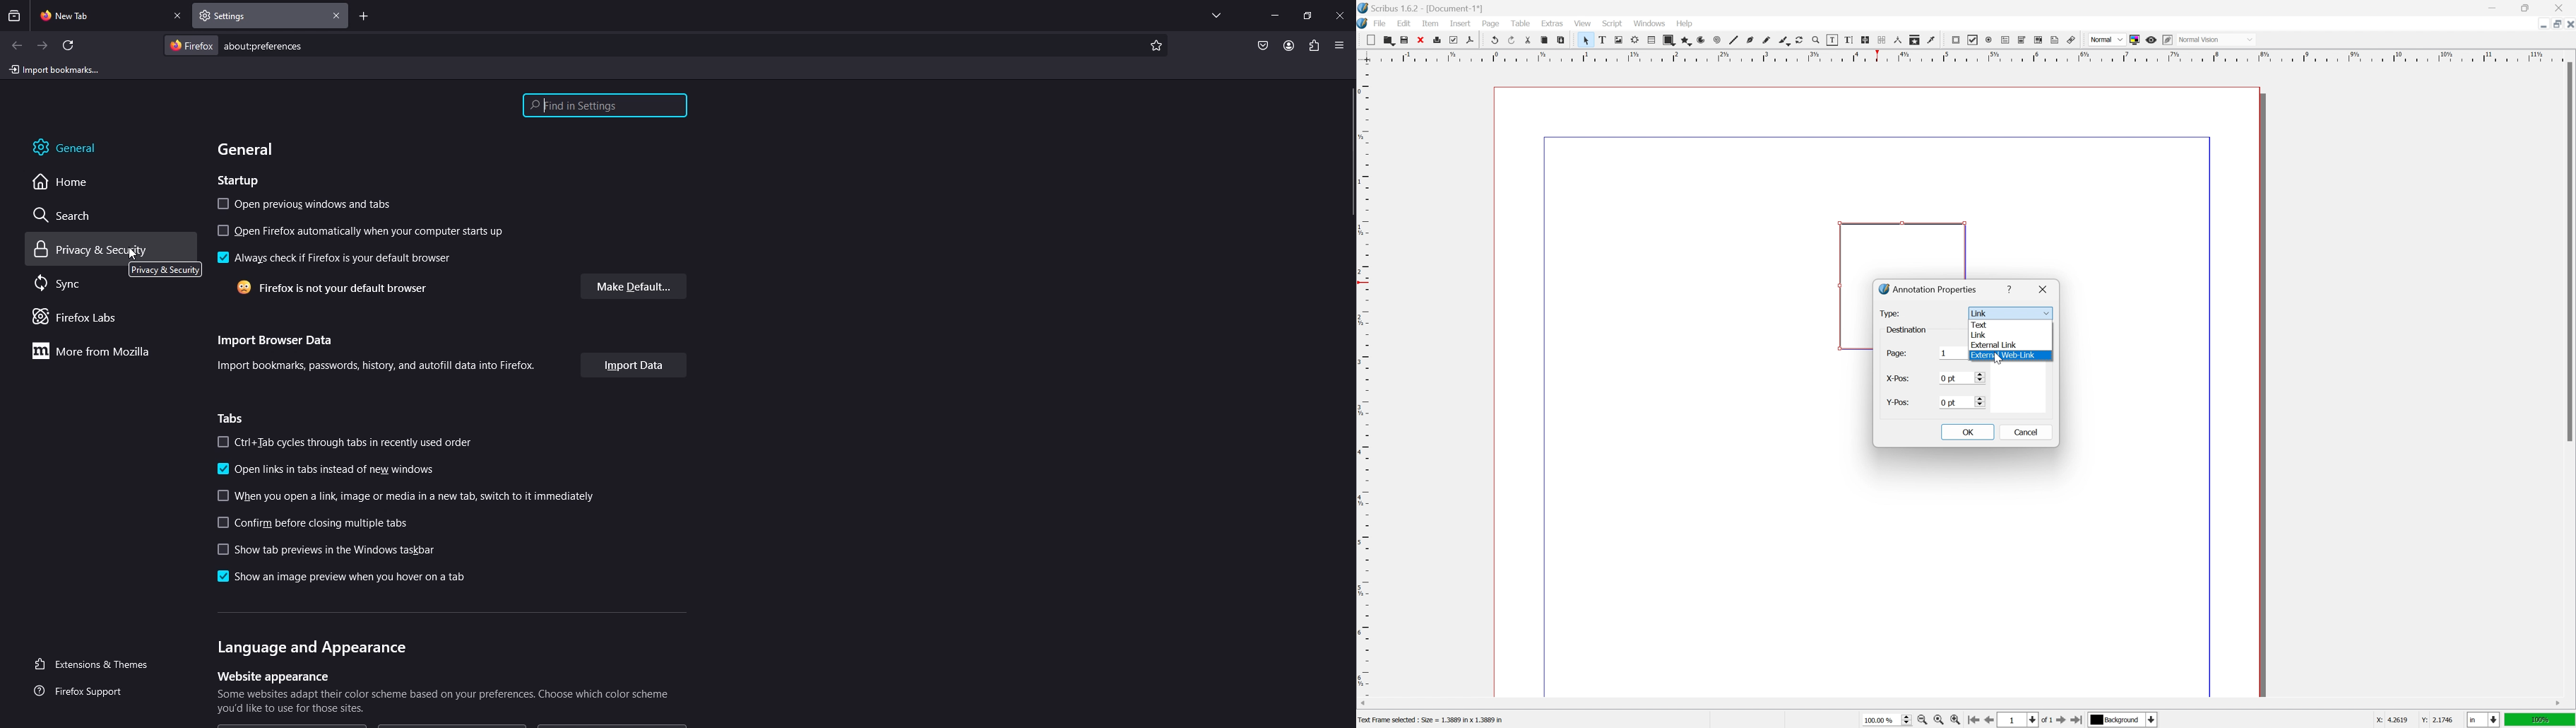  What do you see at coordinates (337, 16) in the screenshot?
I see `close tab` at bounding box center [337, 16].